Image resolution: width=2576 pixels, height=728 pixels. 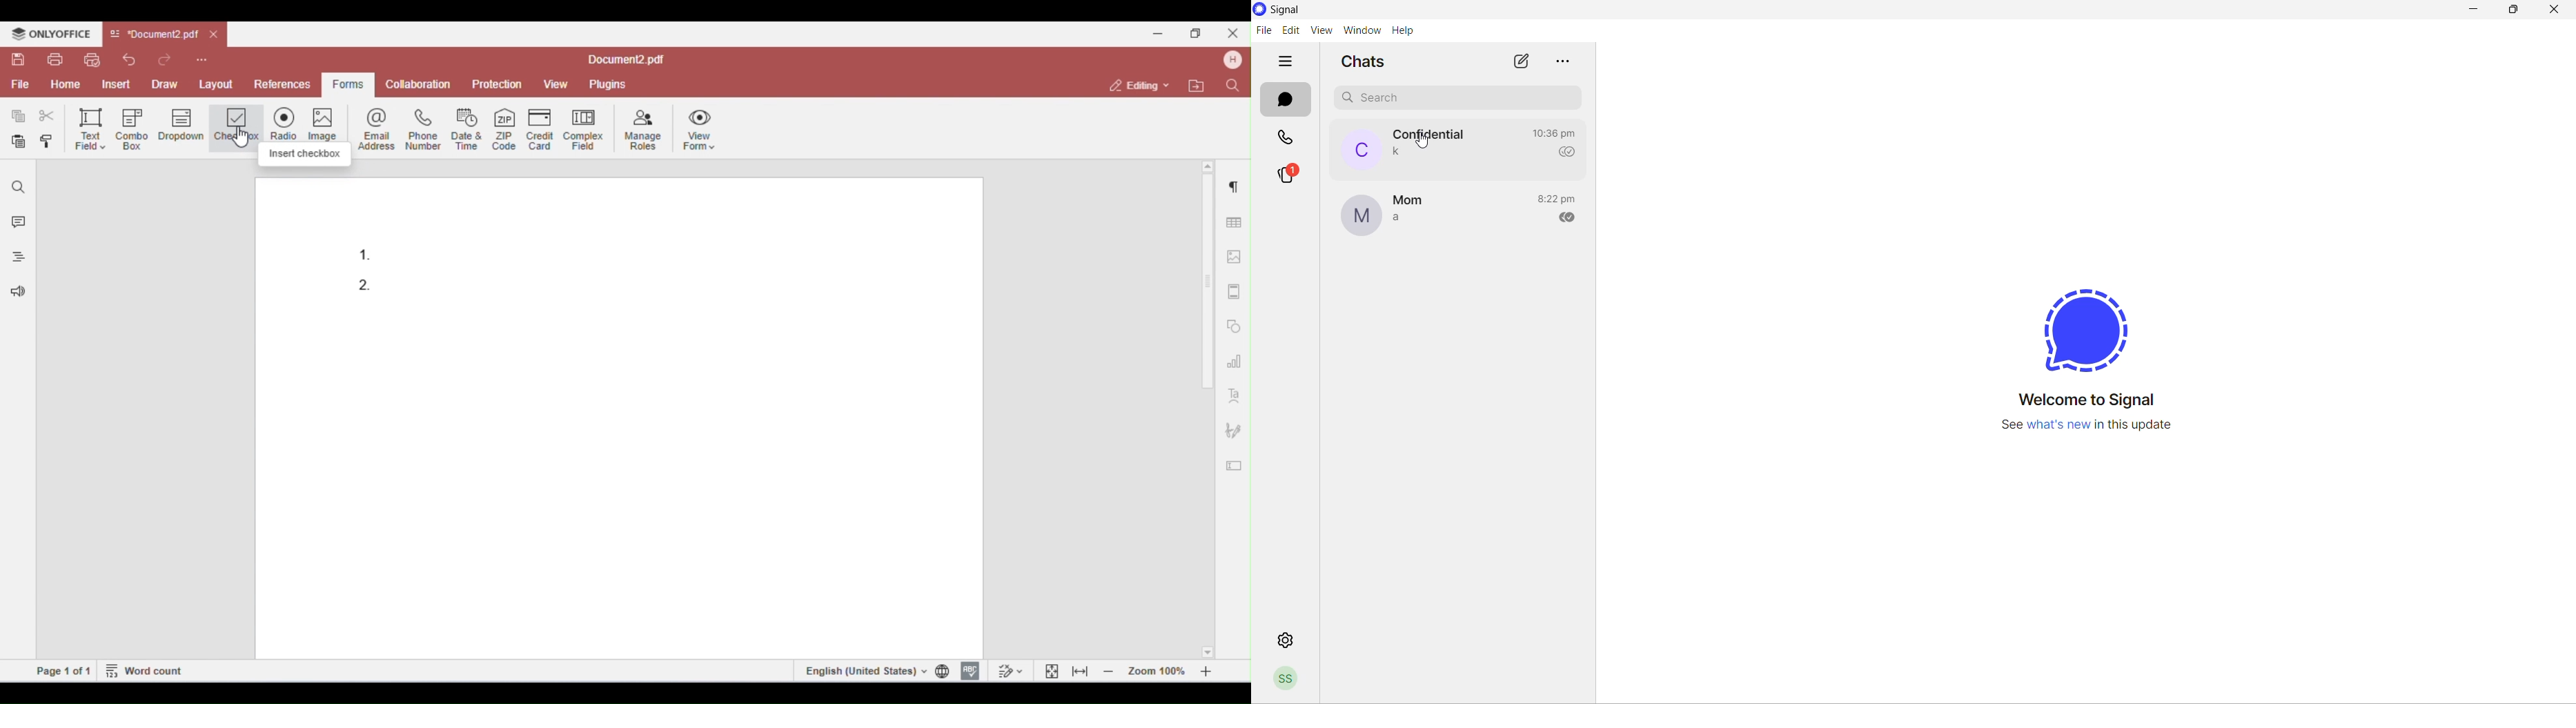 What do you see at coordinates (1408, 222) in the screenshot?
I see `last message` at bounding box center [1408, 222].